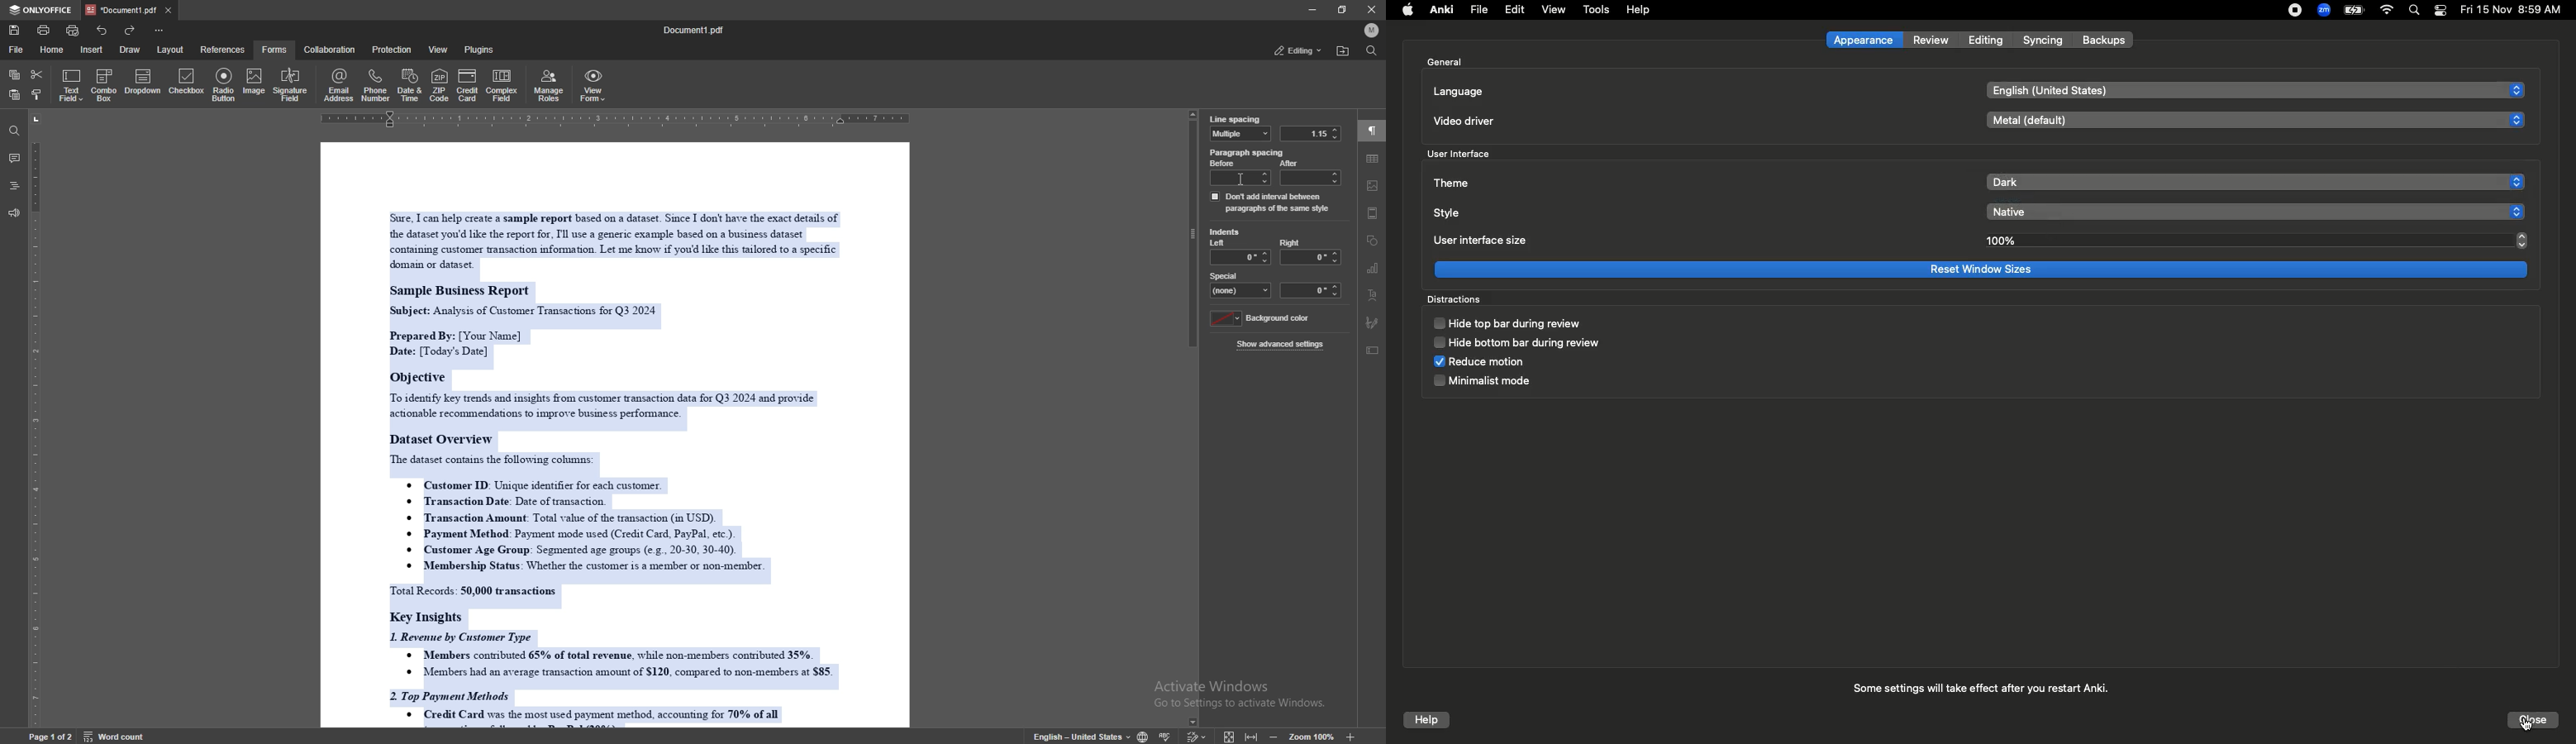 The height and width of the screenshot is (756, 2576). What do you see at coordinates (2355, 10) in the screenshot?
I see `Charge` at bounding box center [2355, 10].